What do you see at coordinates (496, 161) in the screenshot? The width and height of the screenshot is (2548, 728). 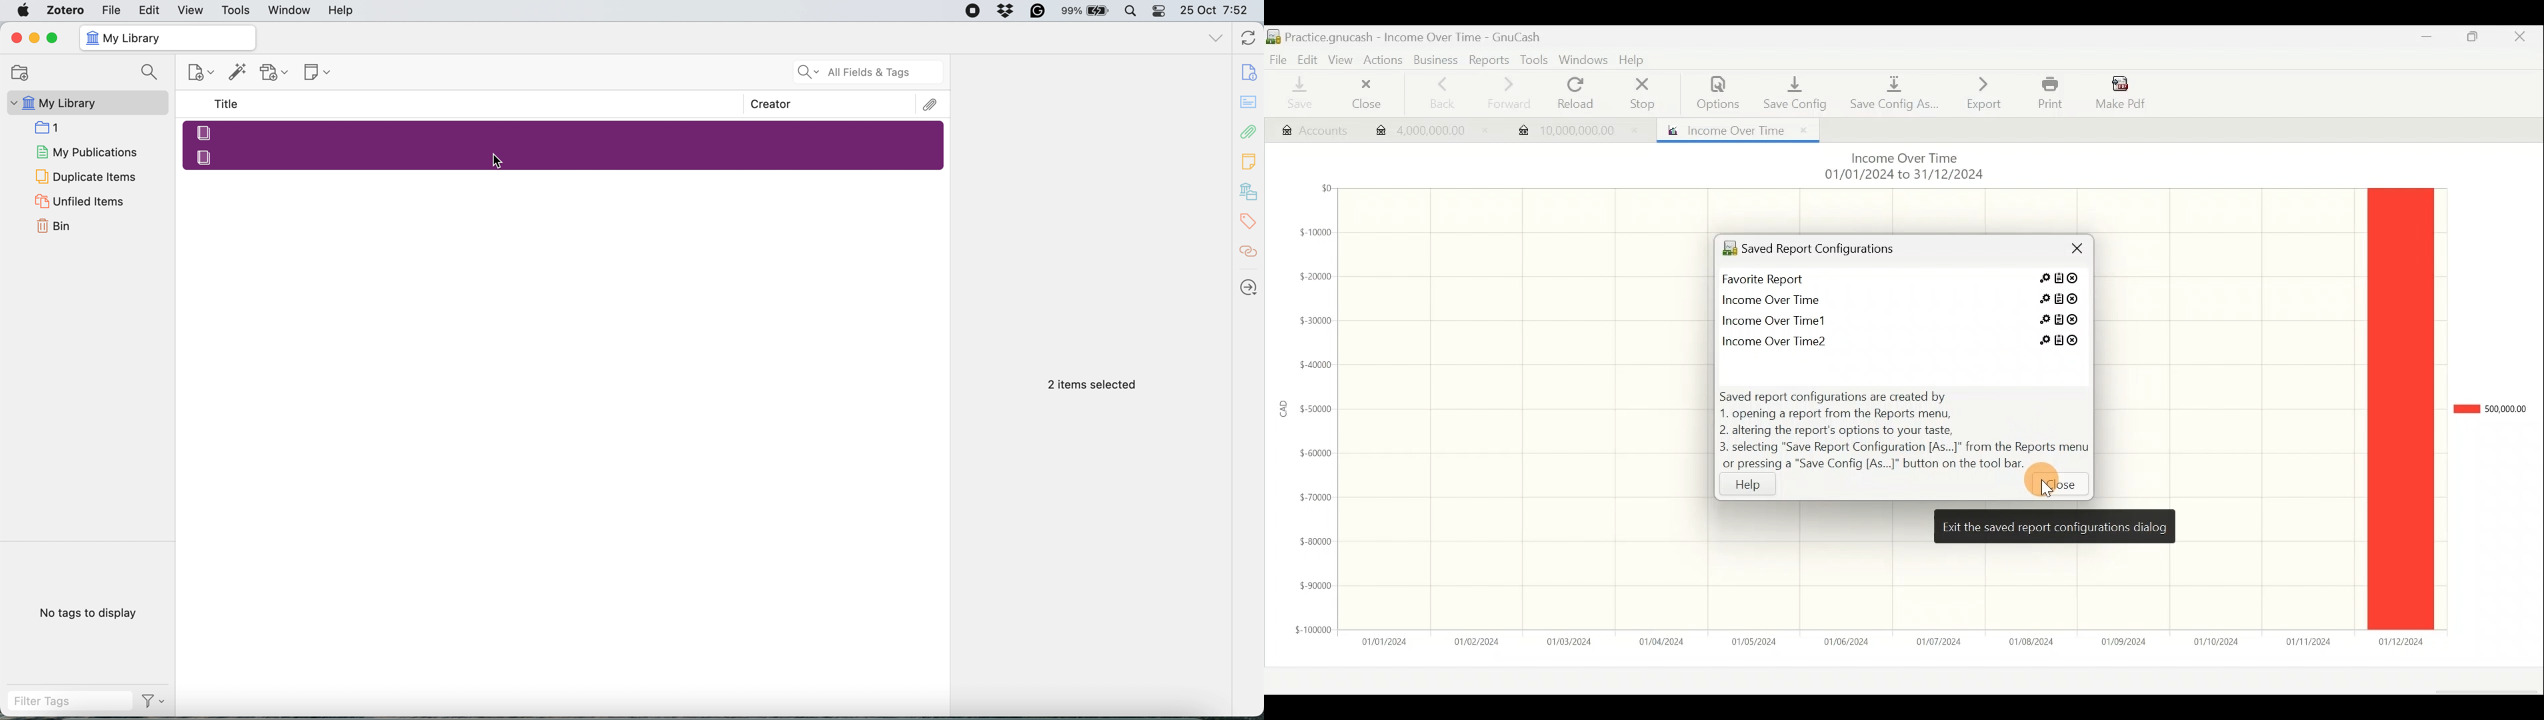 I see `Cursor Position` at bounding box center [496, 161].